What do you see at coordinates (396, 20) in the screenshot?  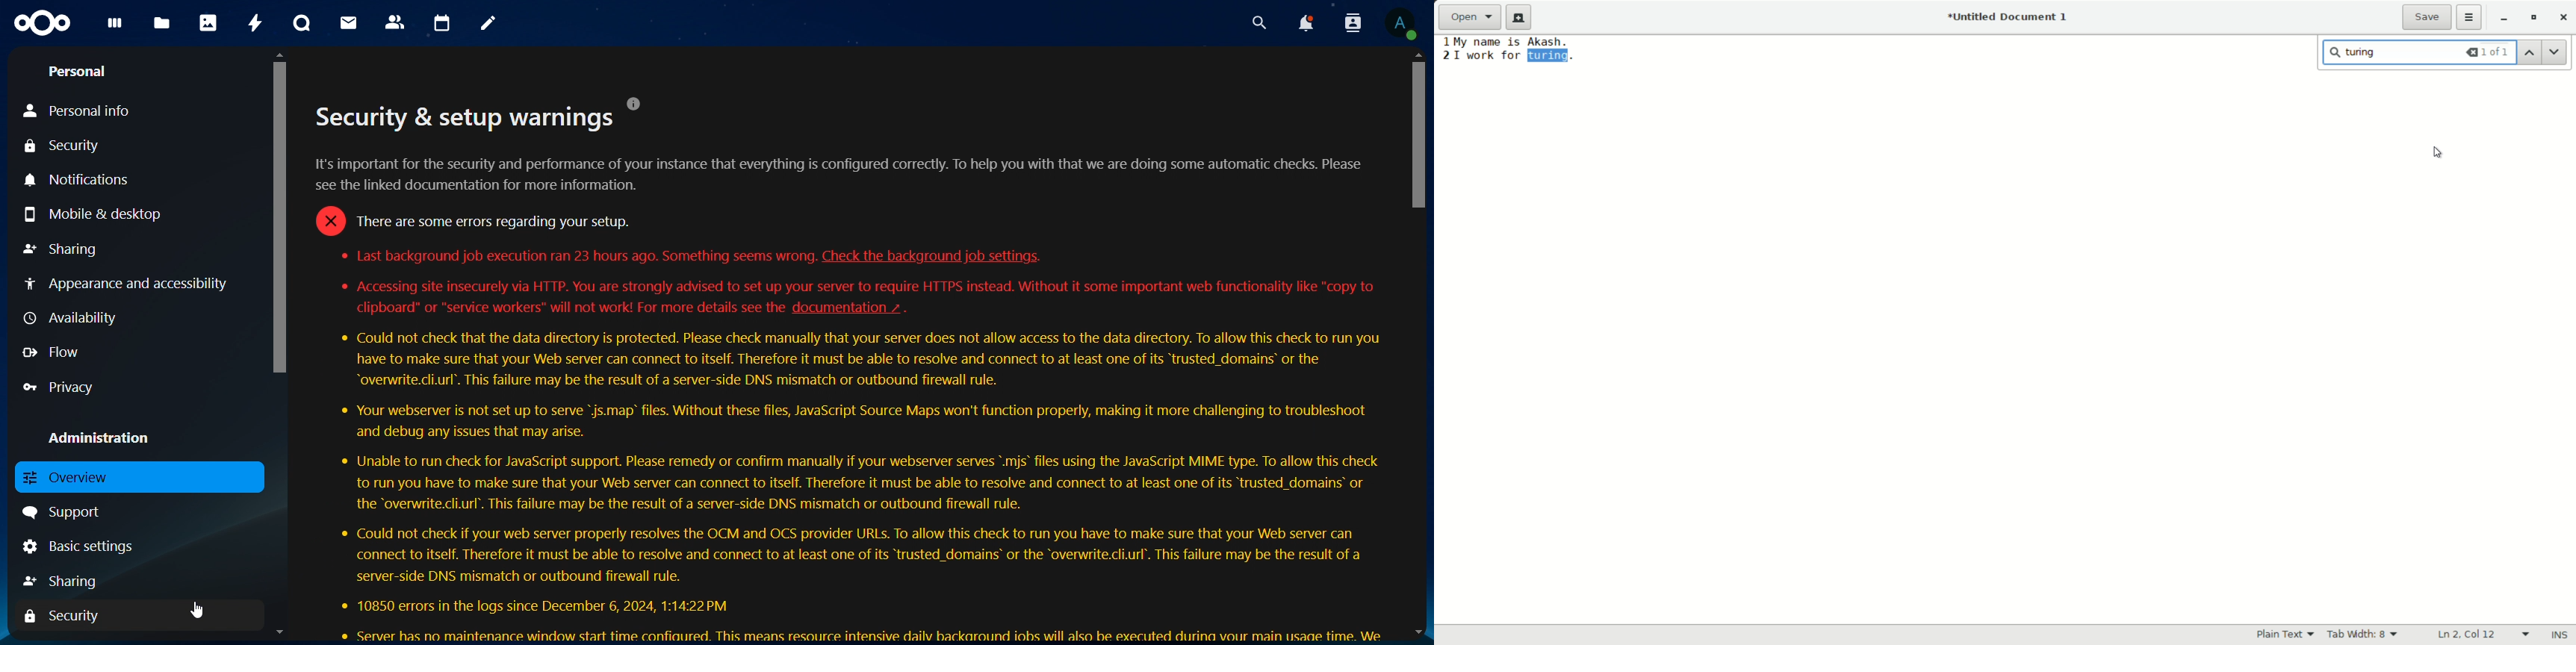 I see `contacts` at bounding box center [396, 20].